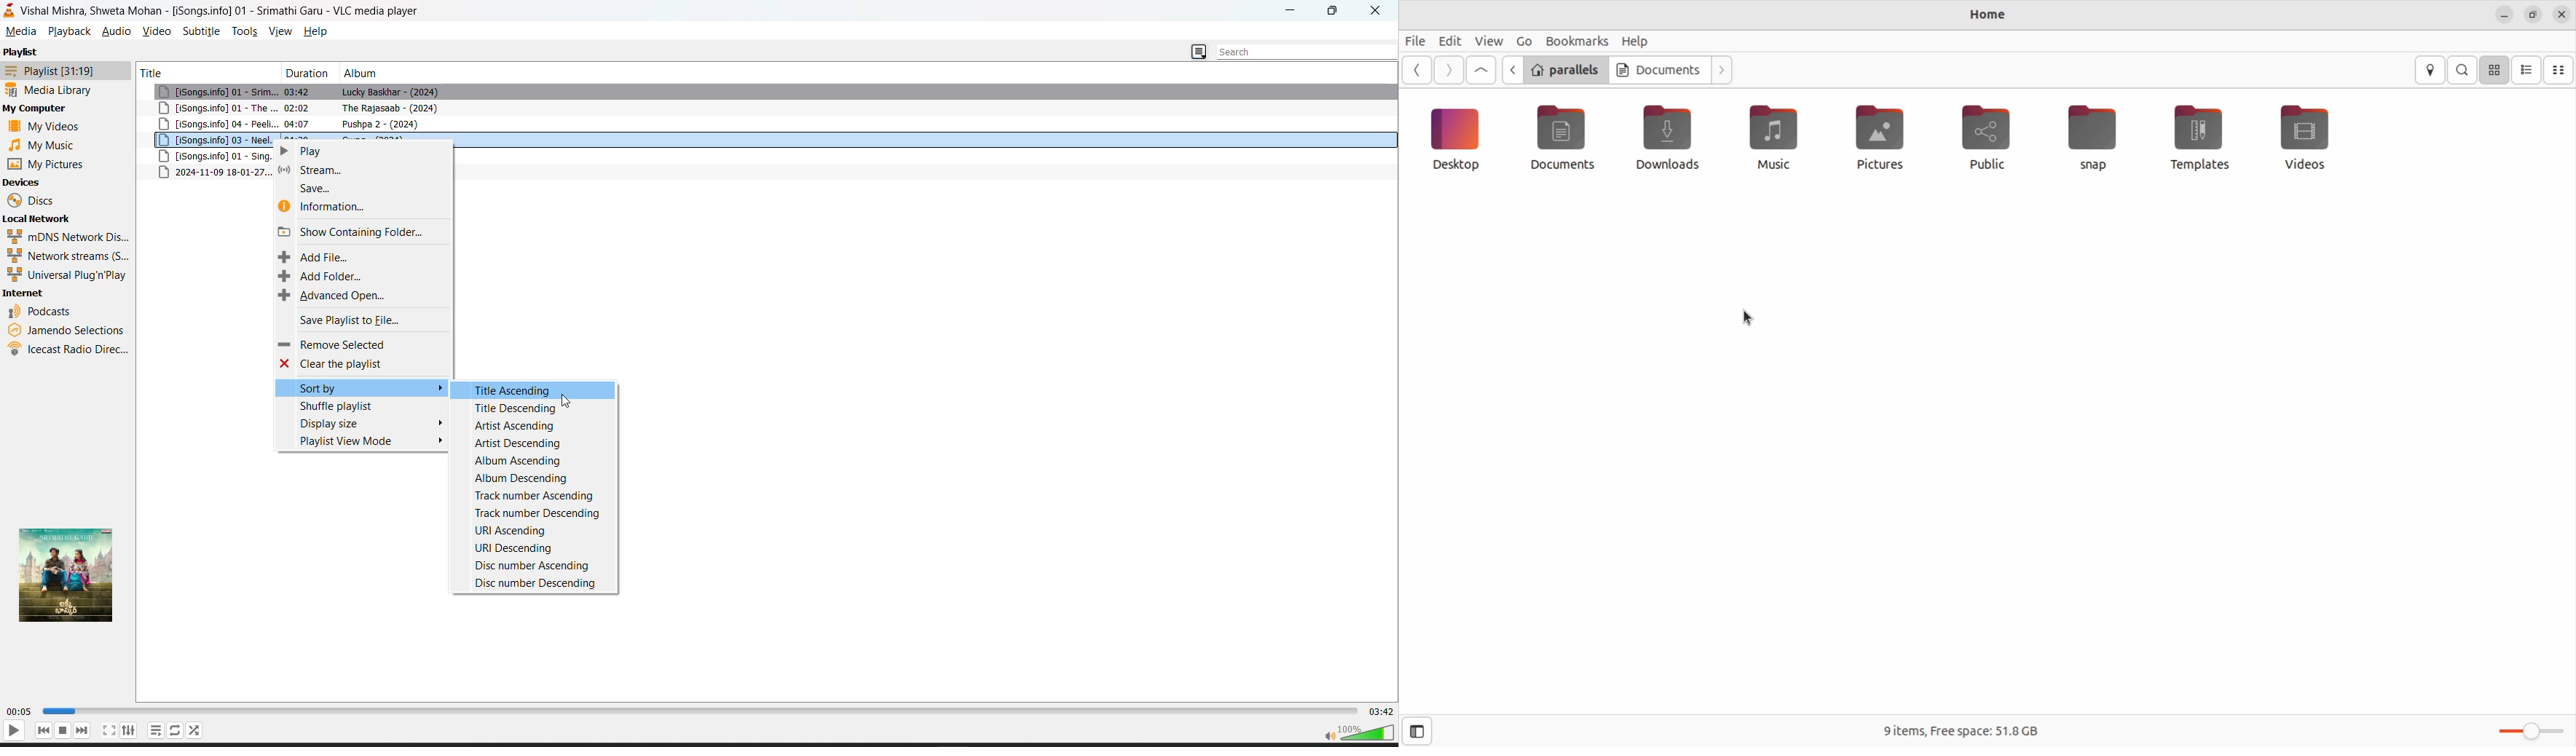  I want to click on discs, so click(35, 200).